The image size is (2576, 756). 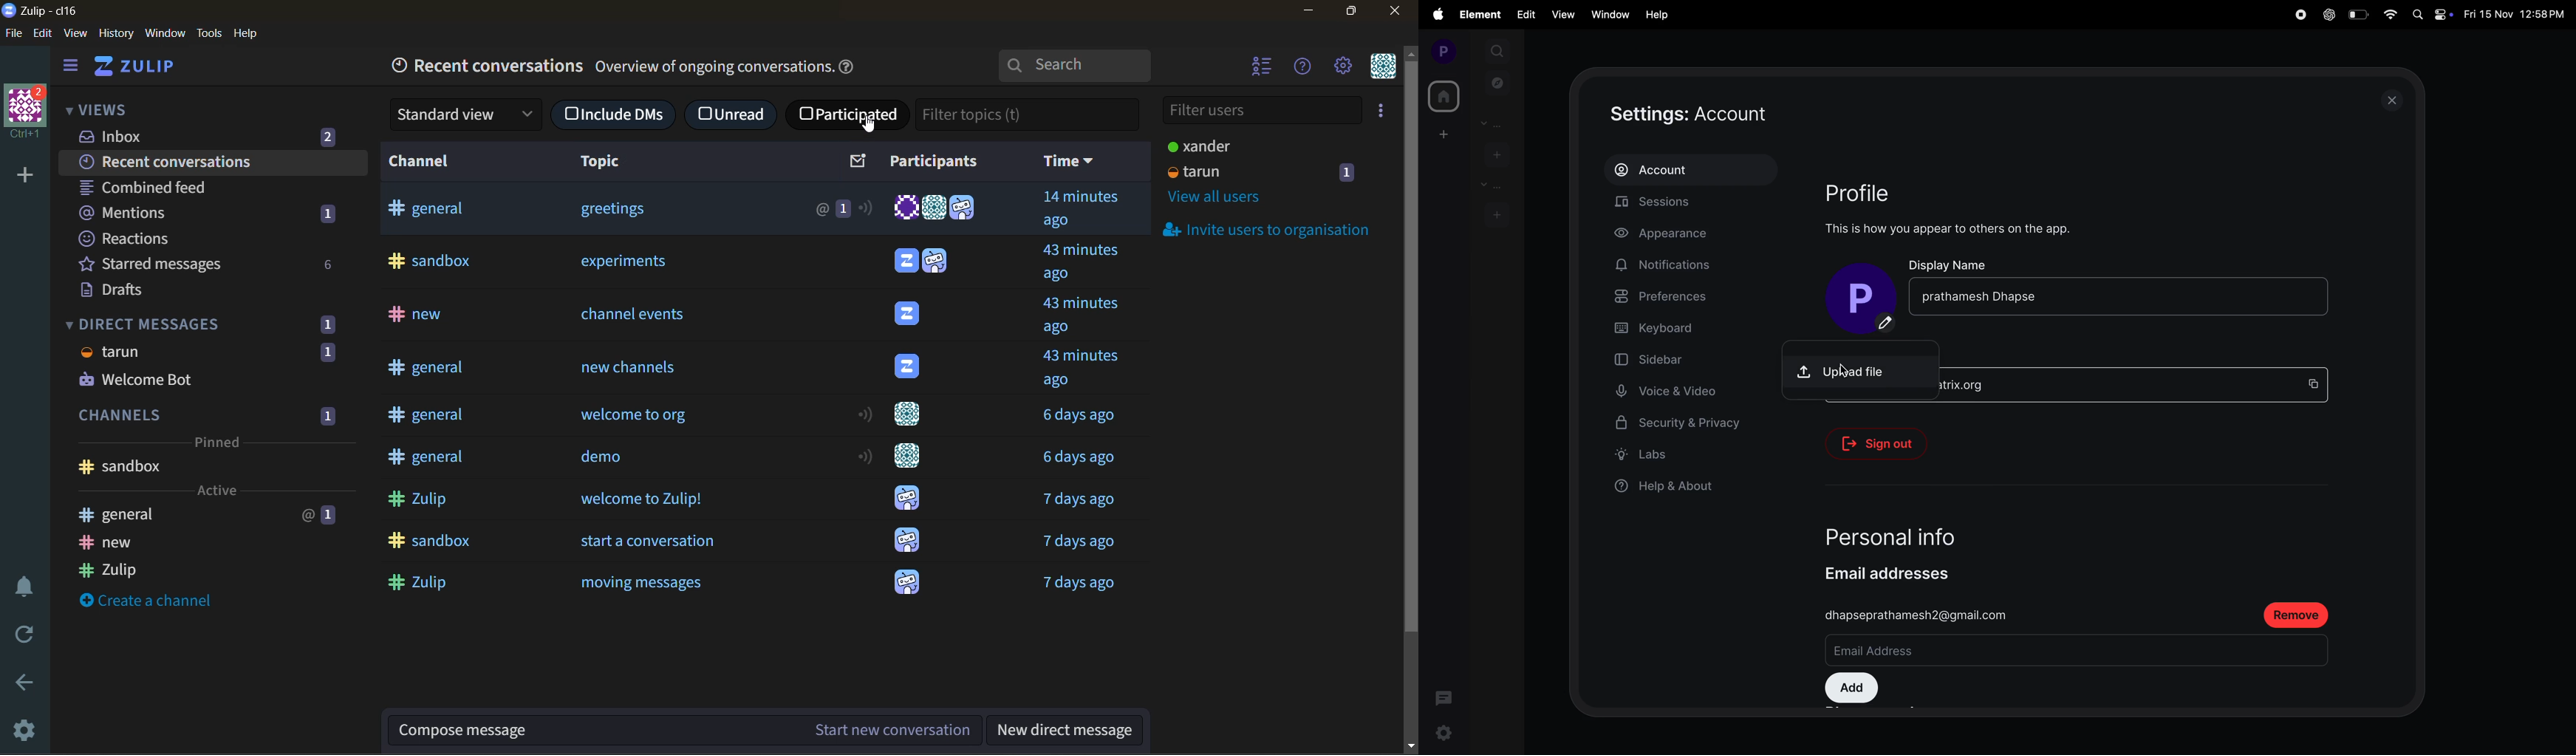 What do you see at coordinates (1080, 264) in the screenshot?
I see `time` at bounding box center [1080, 264].